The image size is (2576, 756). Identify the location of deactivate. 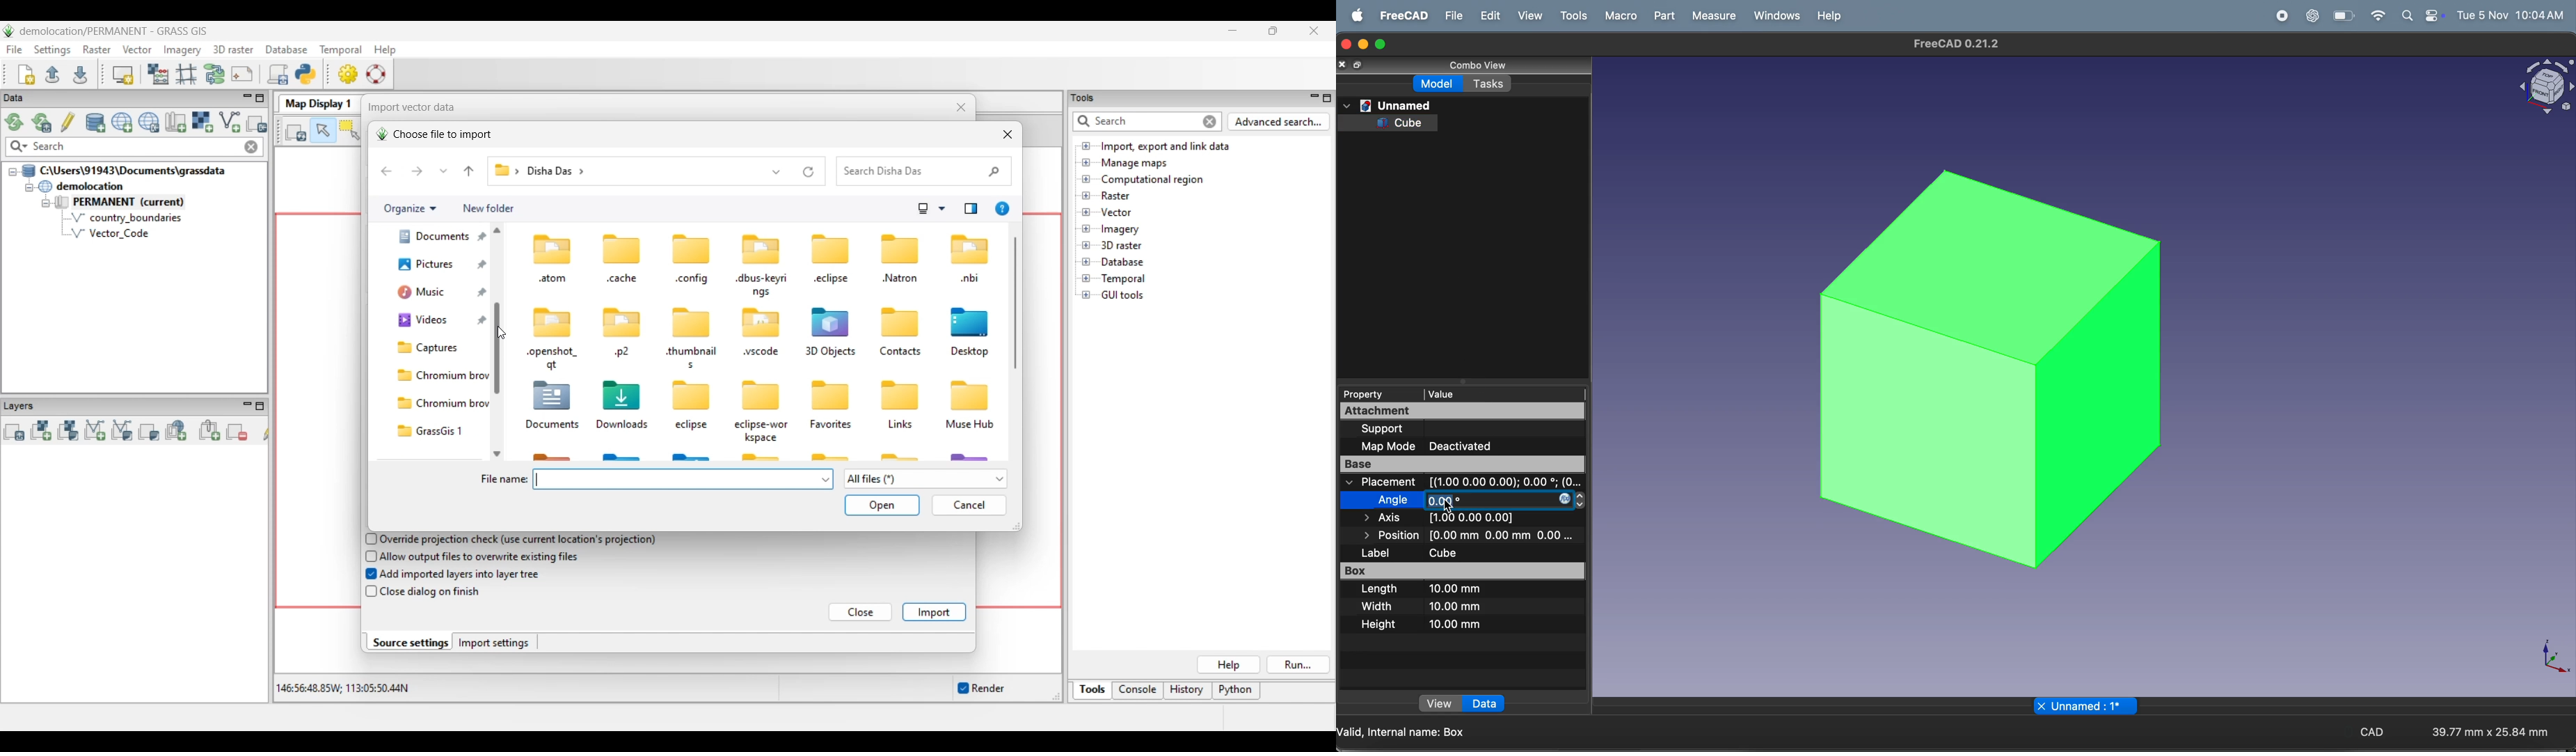
(1493, 447).